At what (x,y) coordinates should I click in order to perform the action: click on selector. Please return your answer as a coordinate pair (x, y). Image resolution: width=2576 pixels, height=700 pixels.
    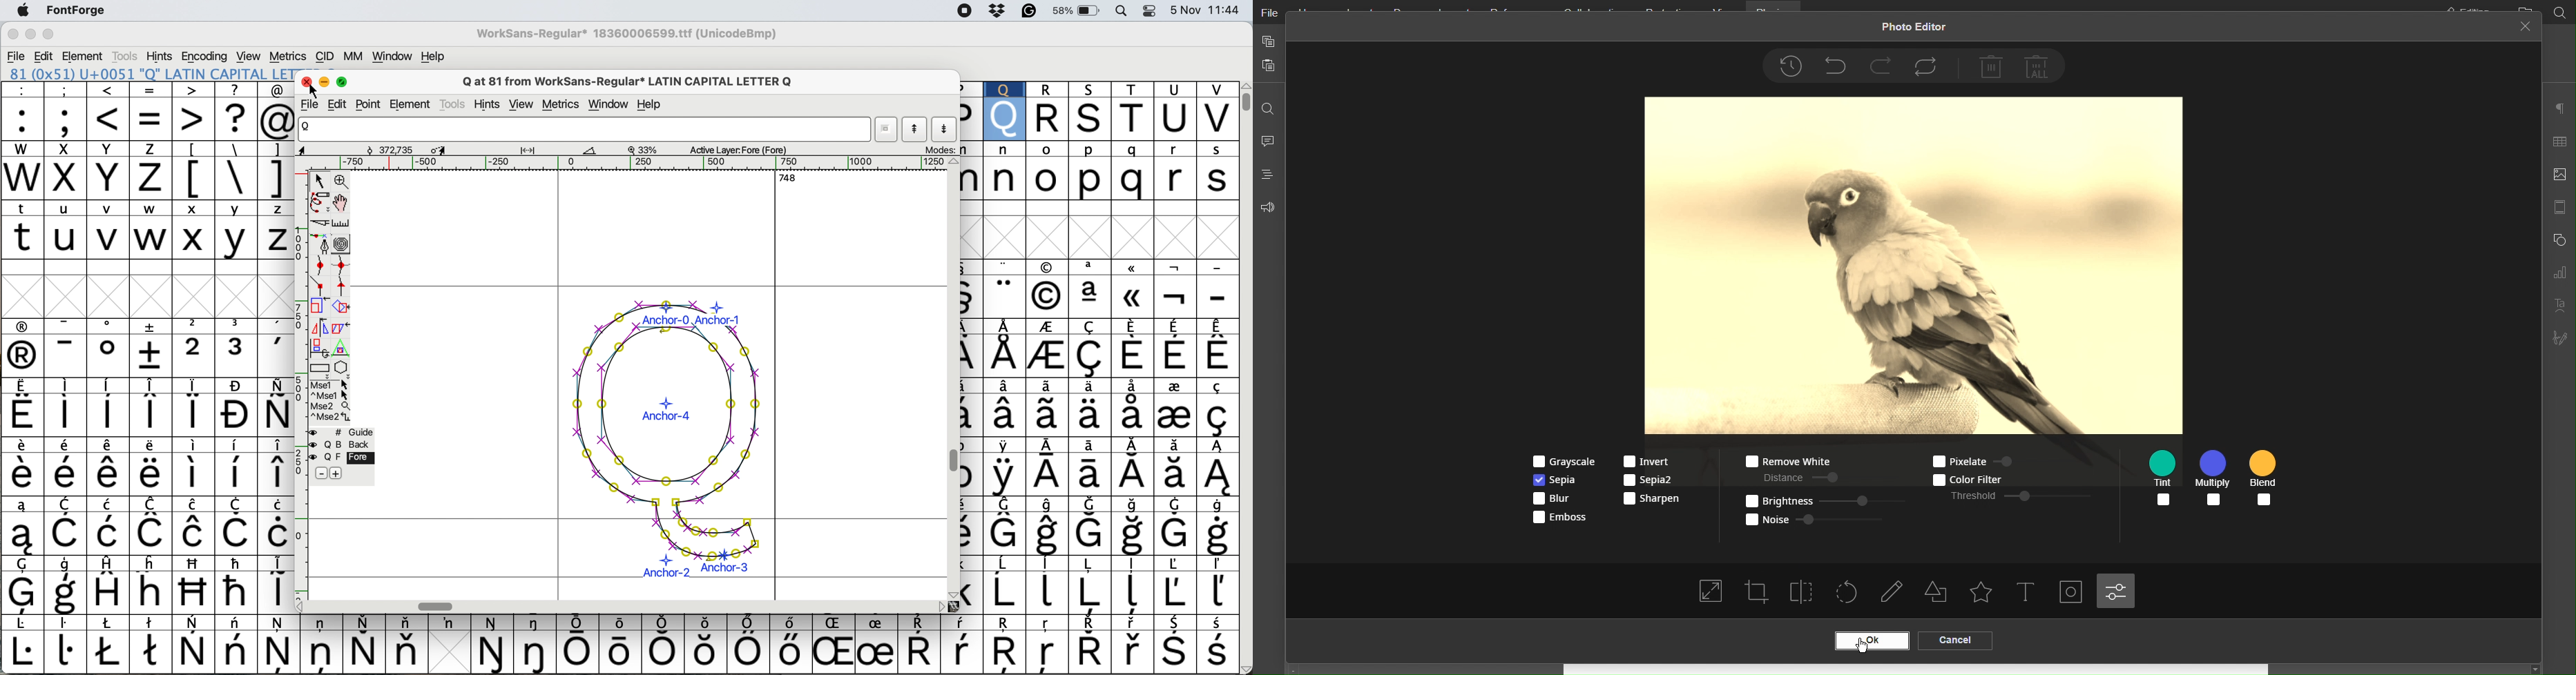
    Looking at the image, I should click on (322, 181).